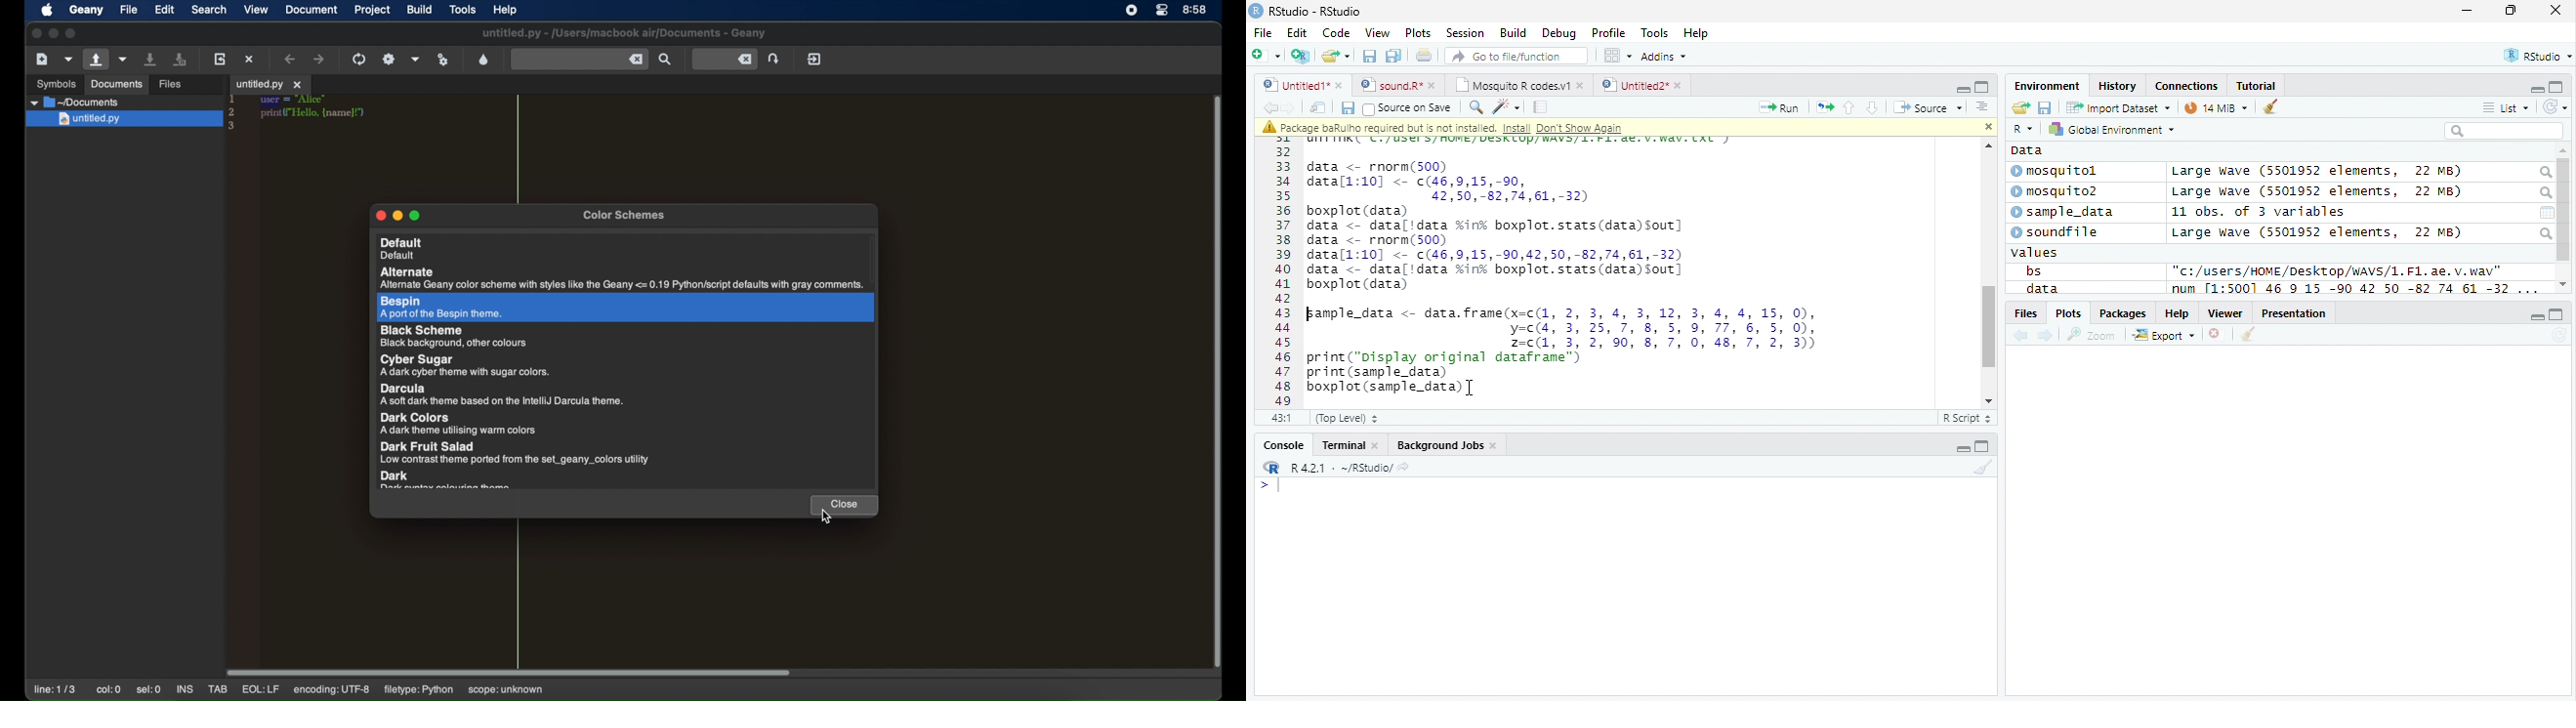 The image size is (2576, 728). Describe the element at coordinates (1987, 127) in the screenshot. I see `close` at that location.